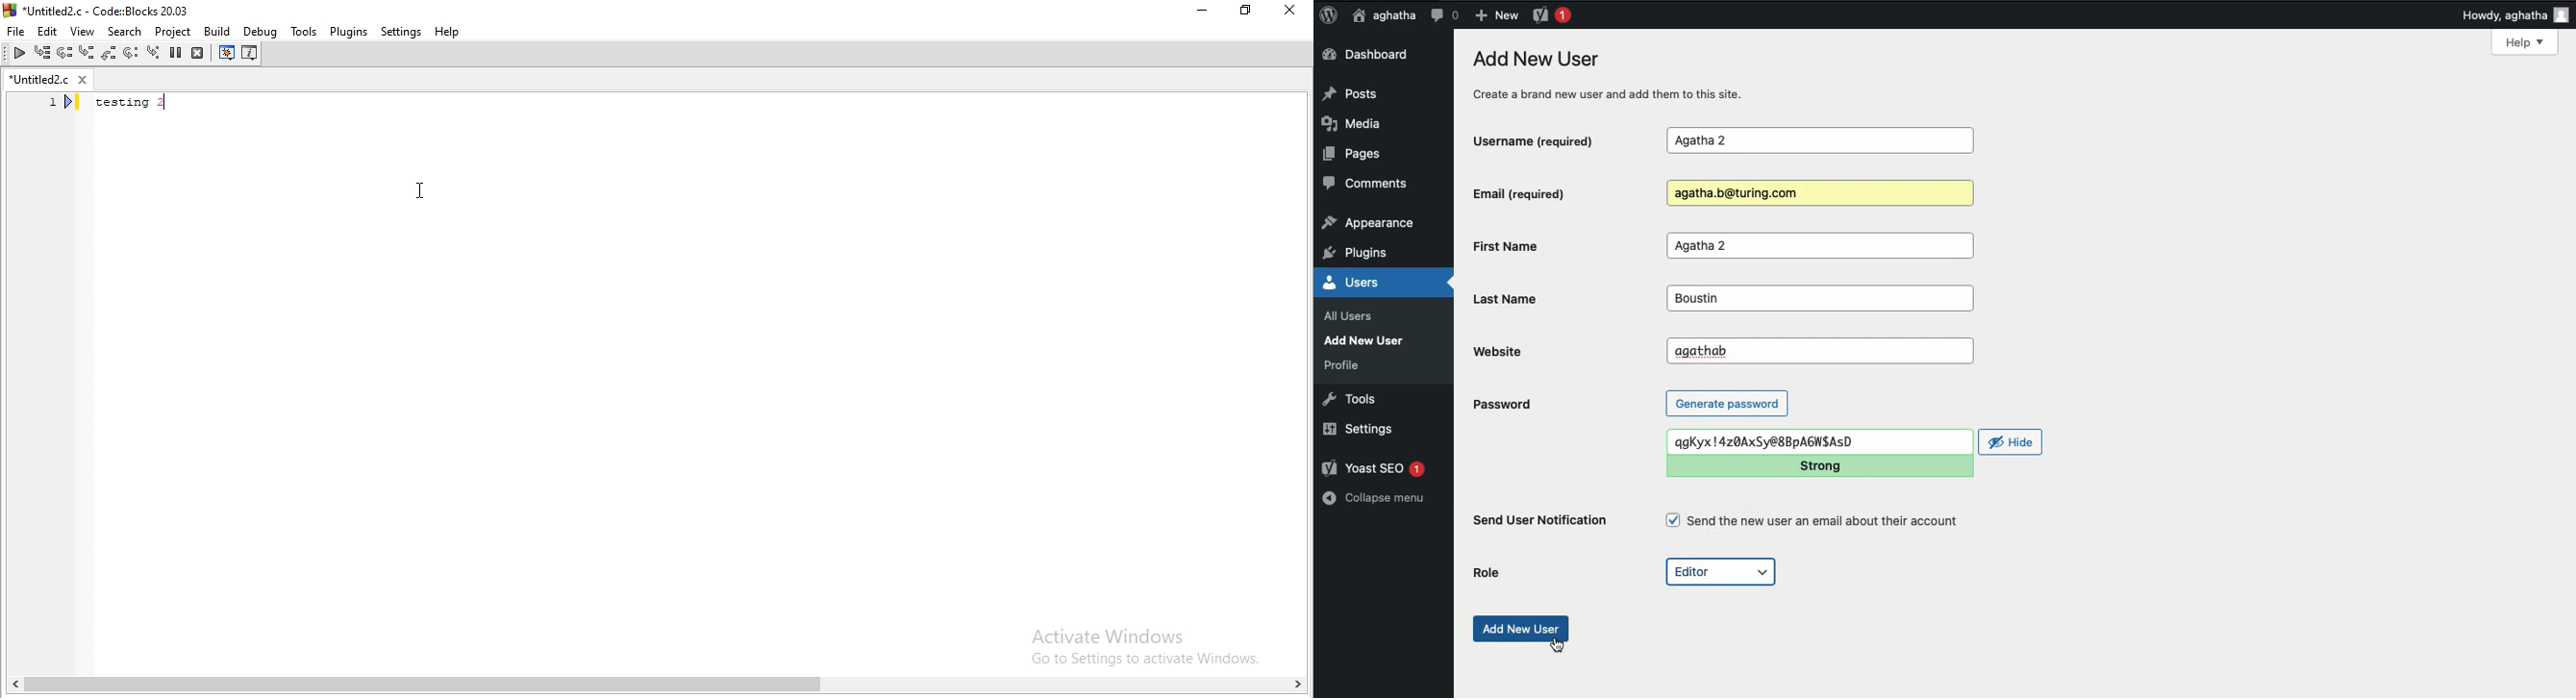  I want to click on Editor, so click(1721, 573).